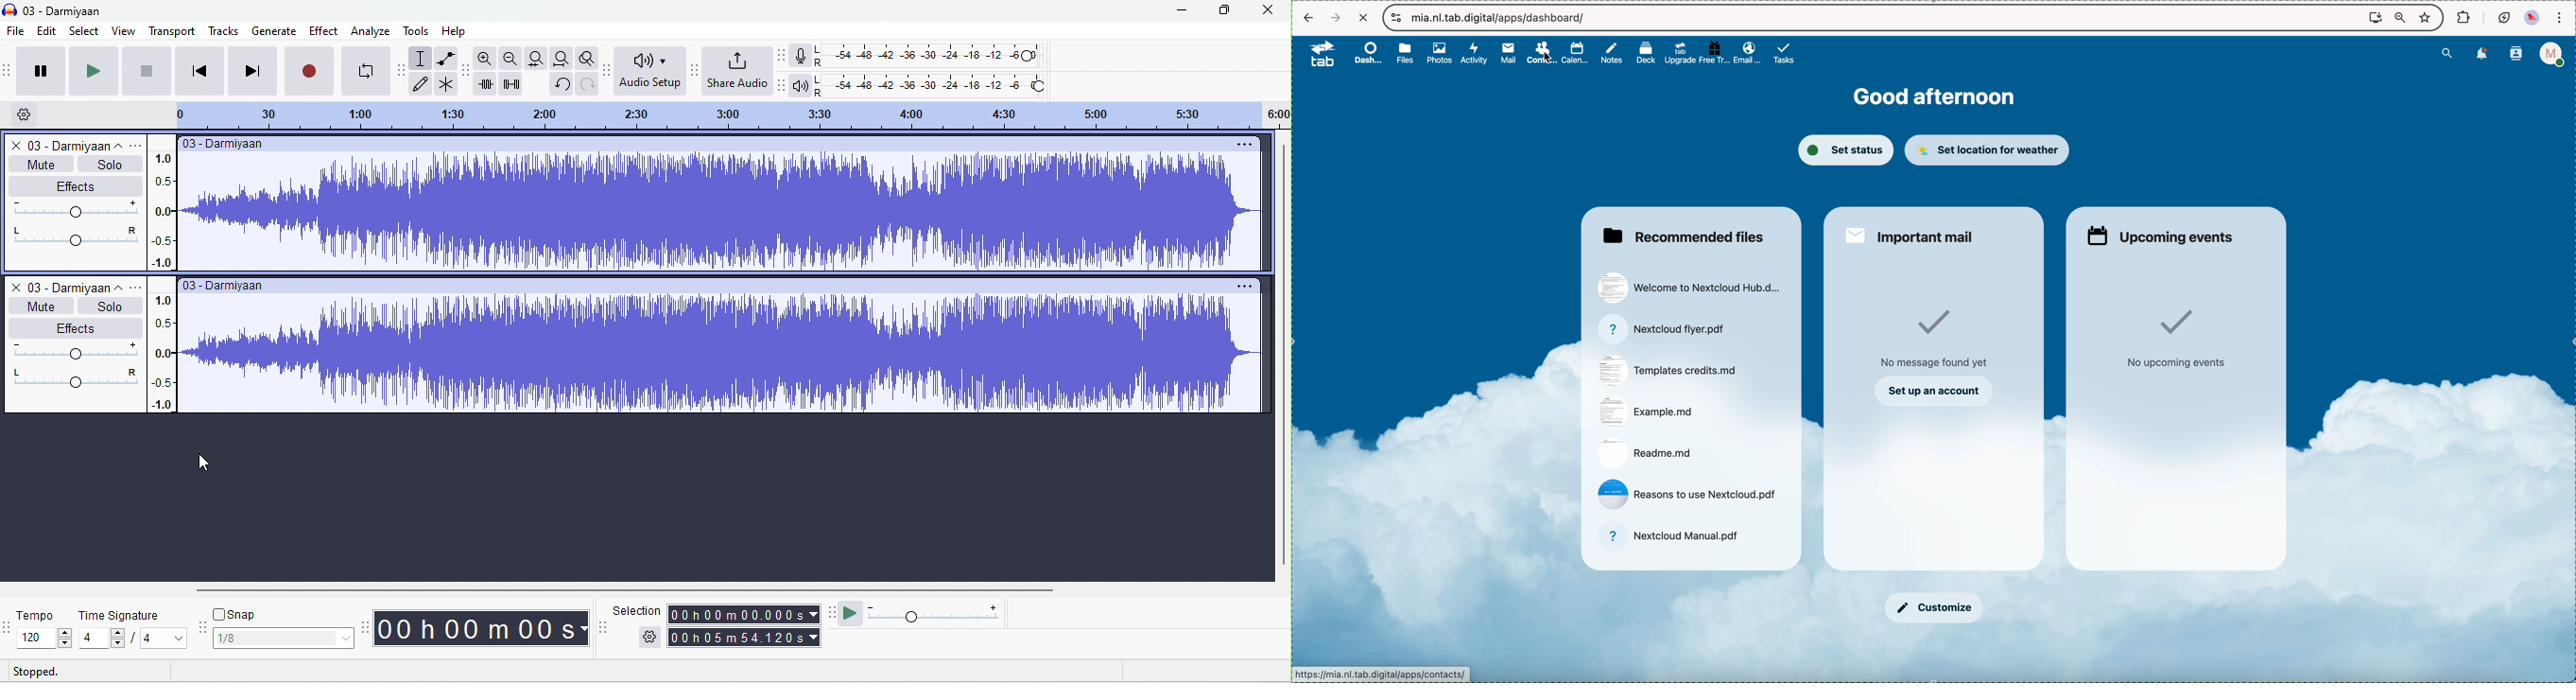 The width and height of the screenshot is (2576, 700). What do you see at coordinates (1912, 236) in the screenshot?
I see `important mail` at bounding box center [1912, 236].